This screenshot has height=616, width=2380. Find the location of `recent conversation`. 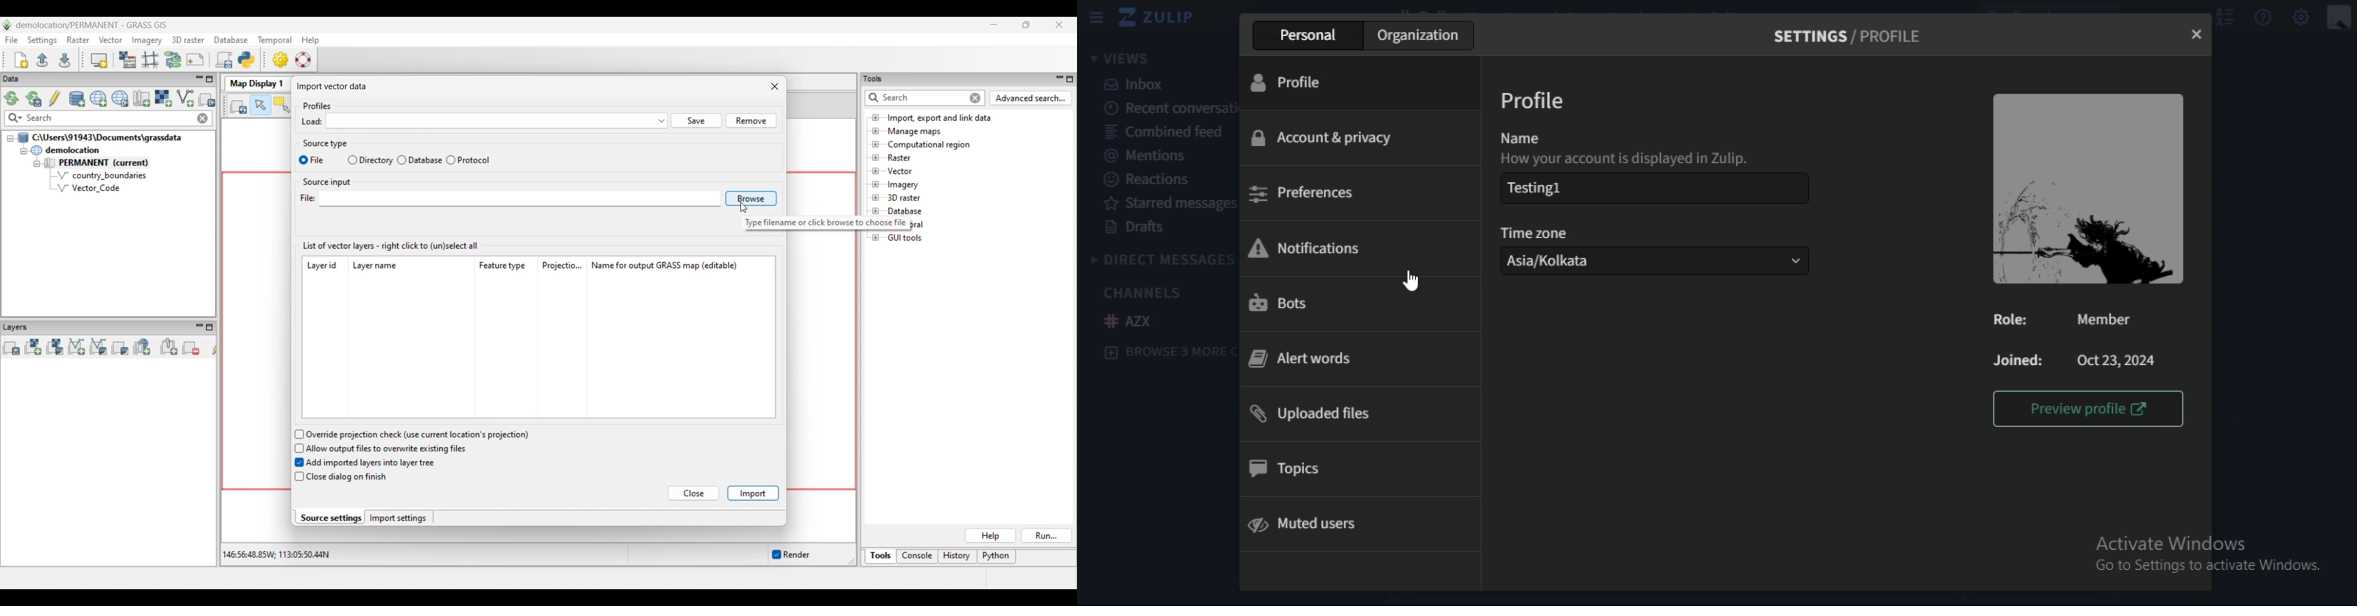

recent conversation is located at coordinates (1167, 106).